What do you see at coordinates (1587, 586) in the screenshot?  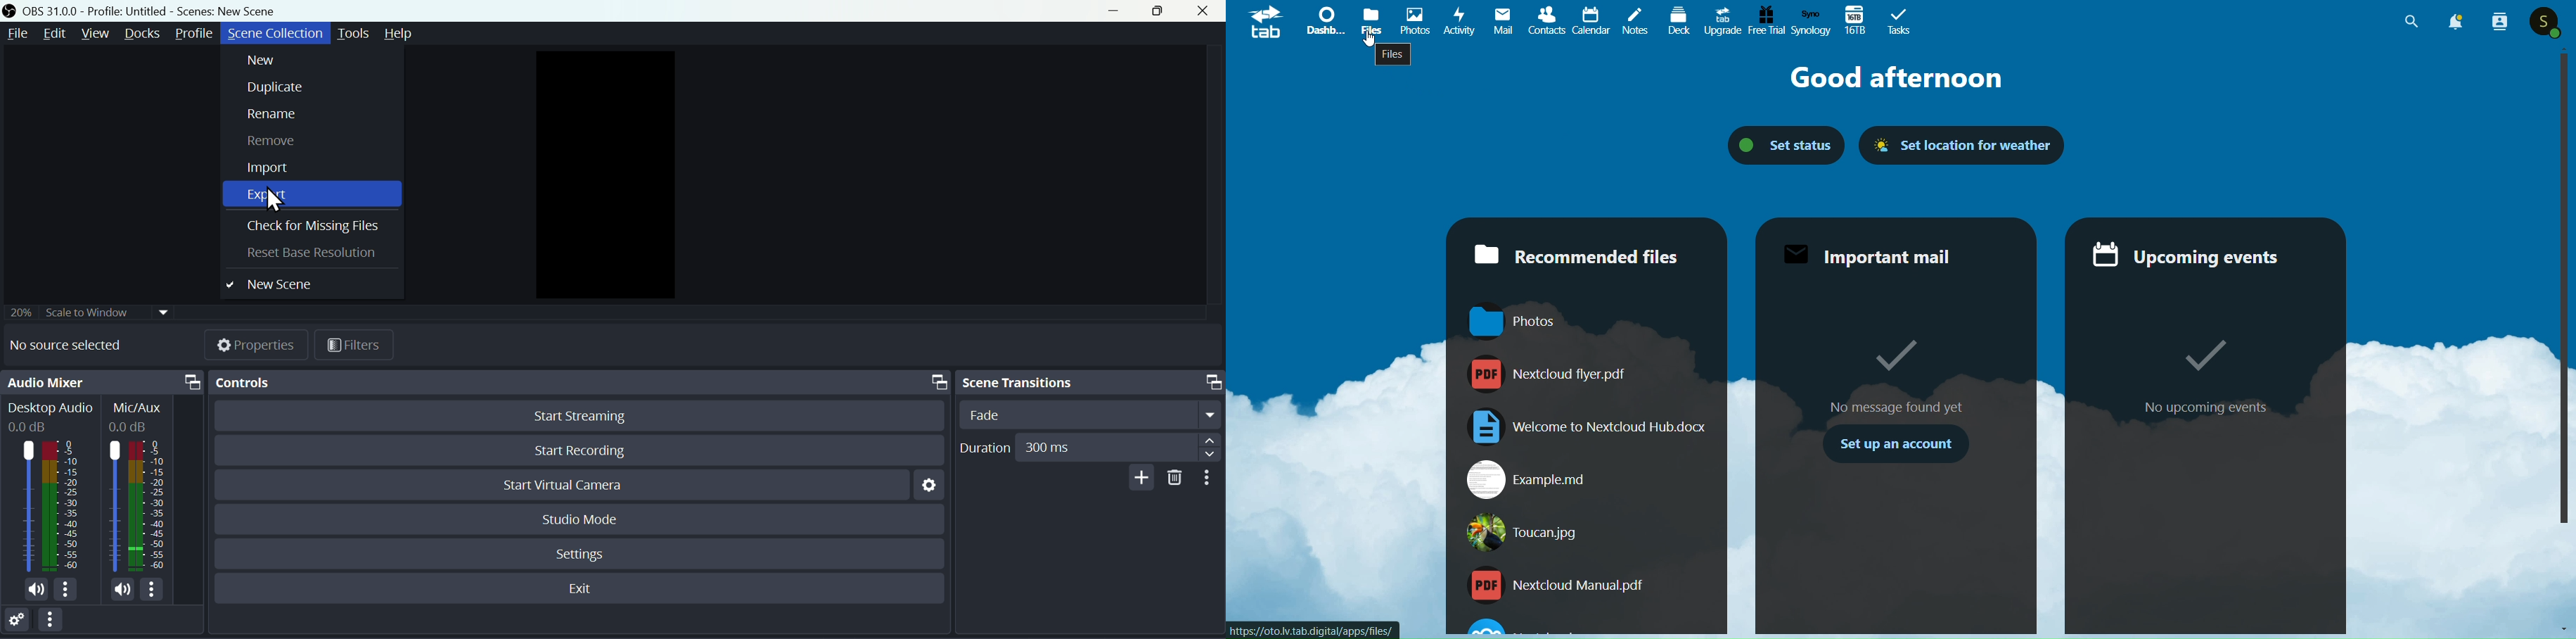 I see `Nextcloud Manual.pdf` at bounding box center [1587, 586].